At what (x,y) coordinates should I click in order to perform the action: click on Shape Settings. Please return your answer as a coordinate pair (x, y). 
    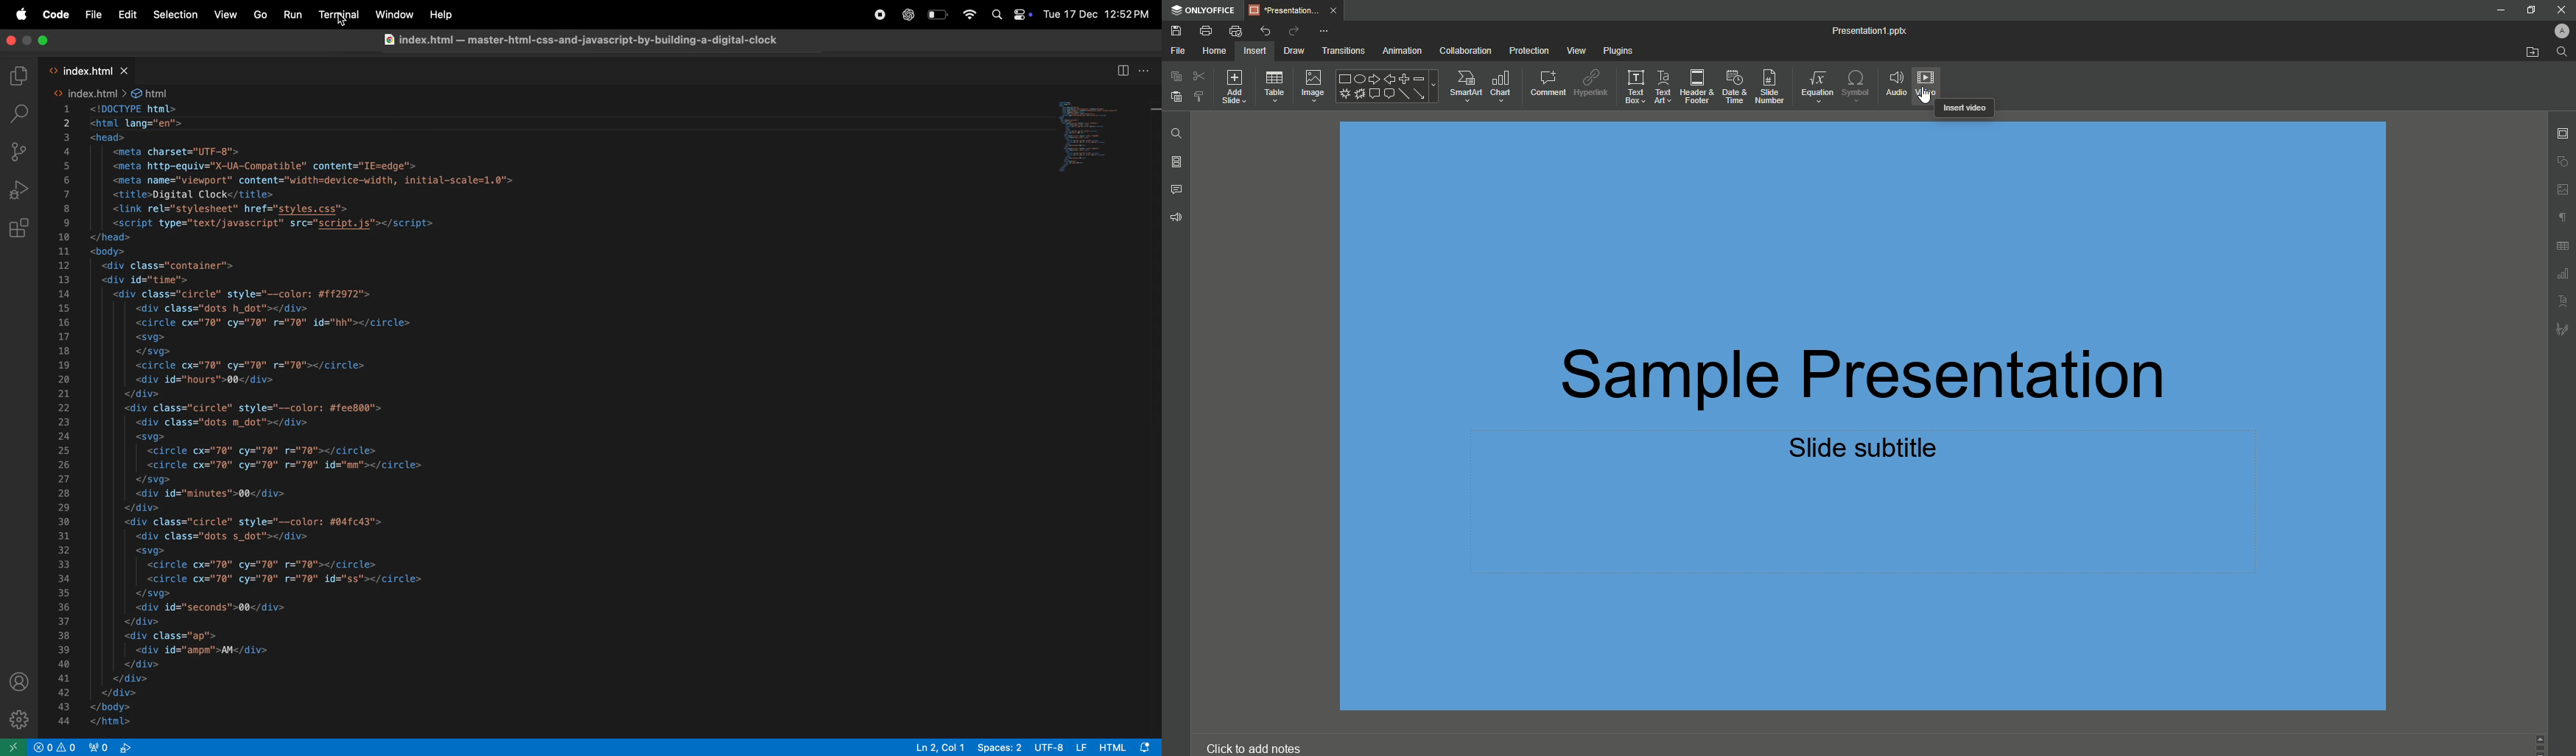
    Looking at the image, I should click on (2561, 161).